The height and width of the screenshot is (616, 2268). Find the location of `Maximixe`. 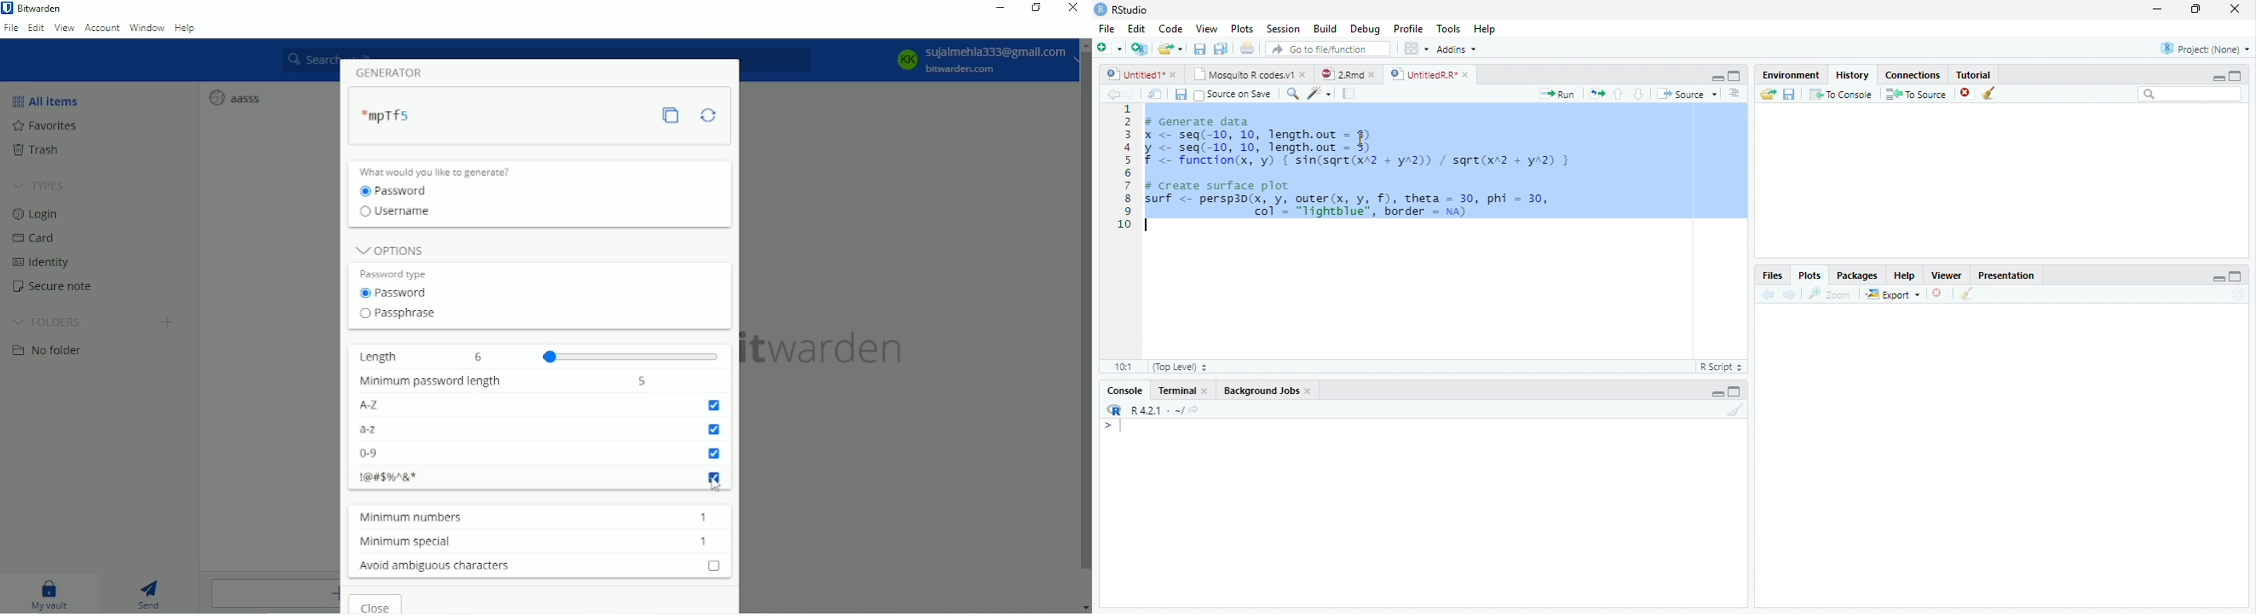

Maximixe is located at coordinates (1735, 75).